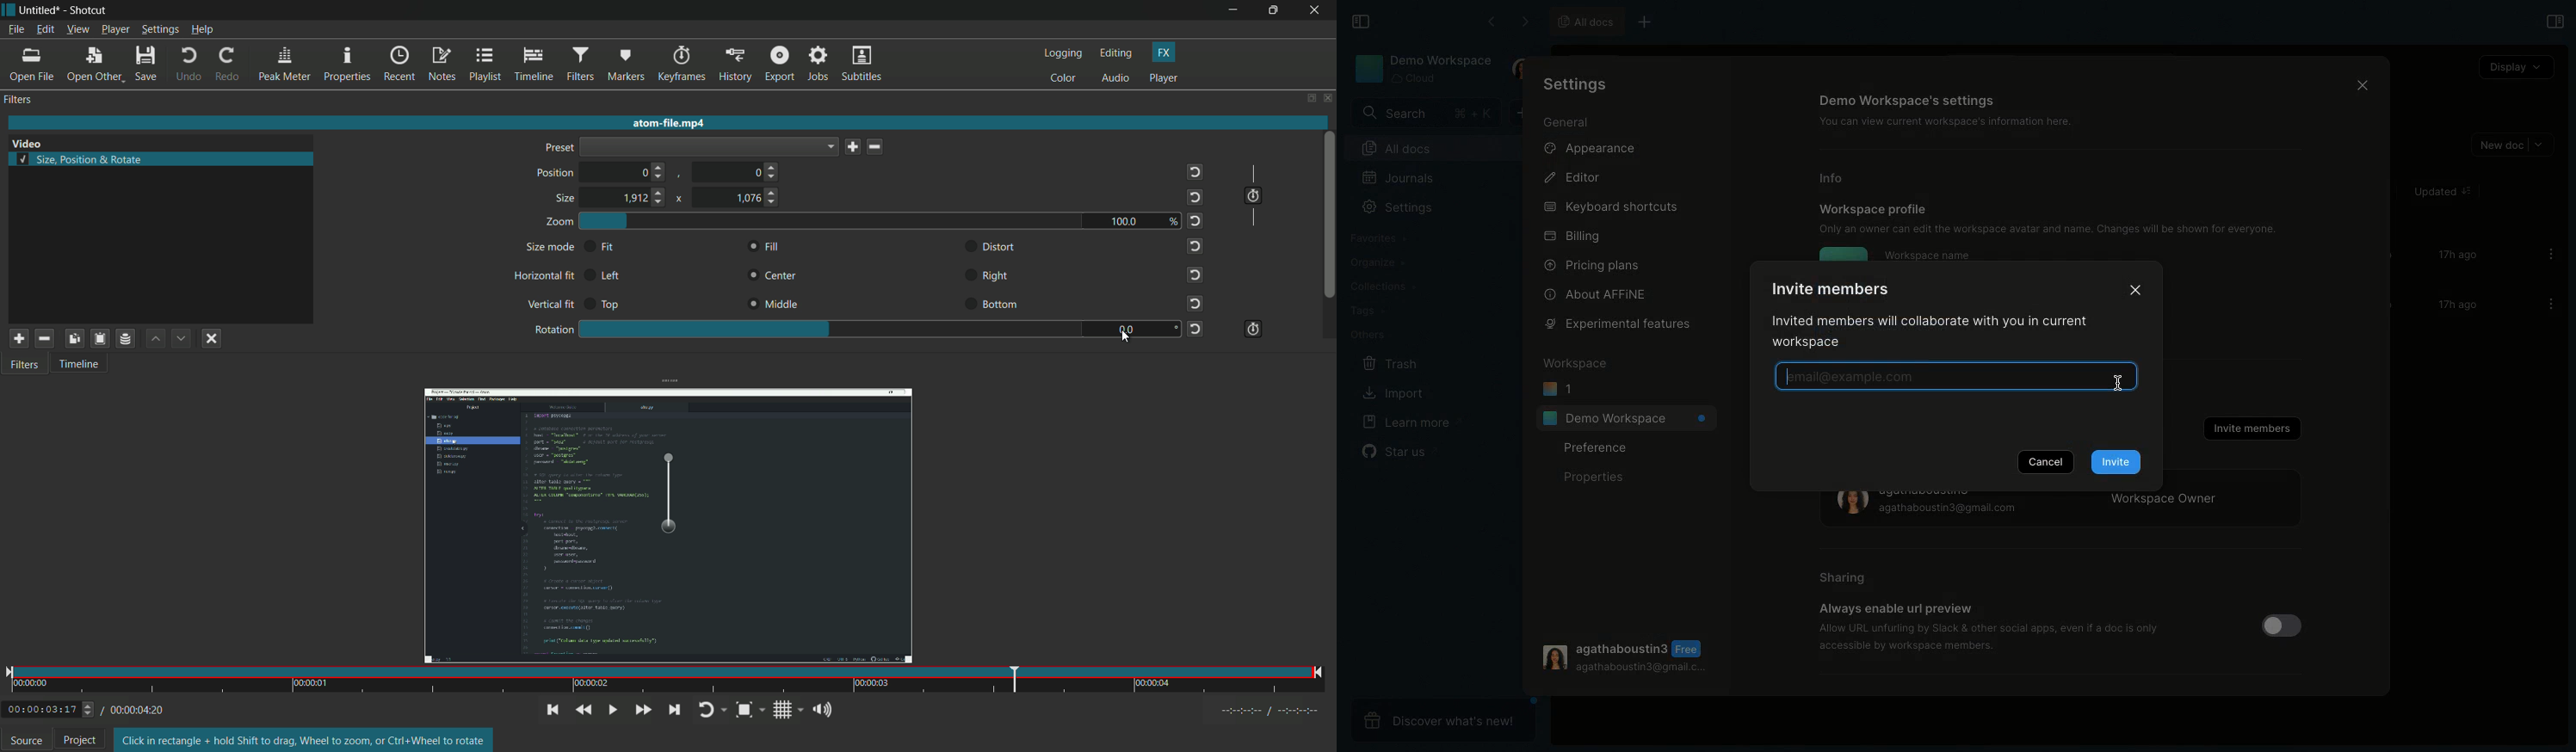 The height and width of the screenshot is (756, 2576). I want to click on Keyboard shortcuts, so click(1611, 204).